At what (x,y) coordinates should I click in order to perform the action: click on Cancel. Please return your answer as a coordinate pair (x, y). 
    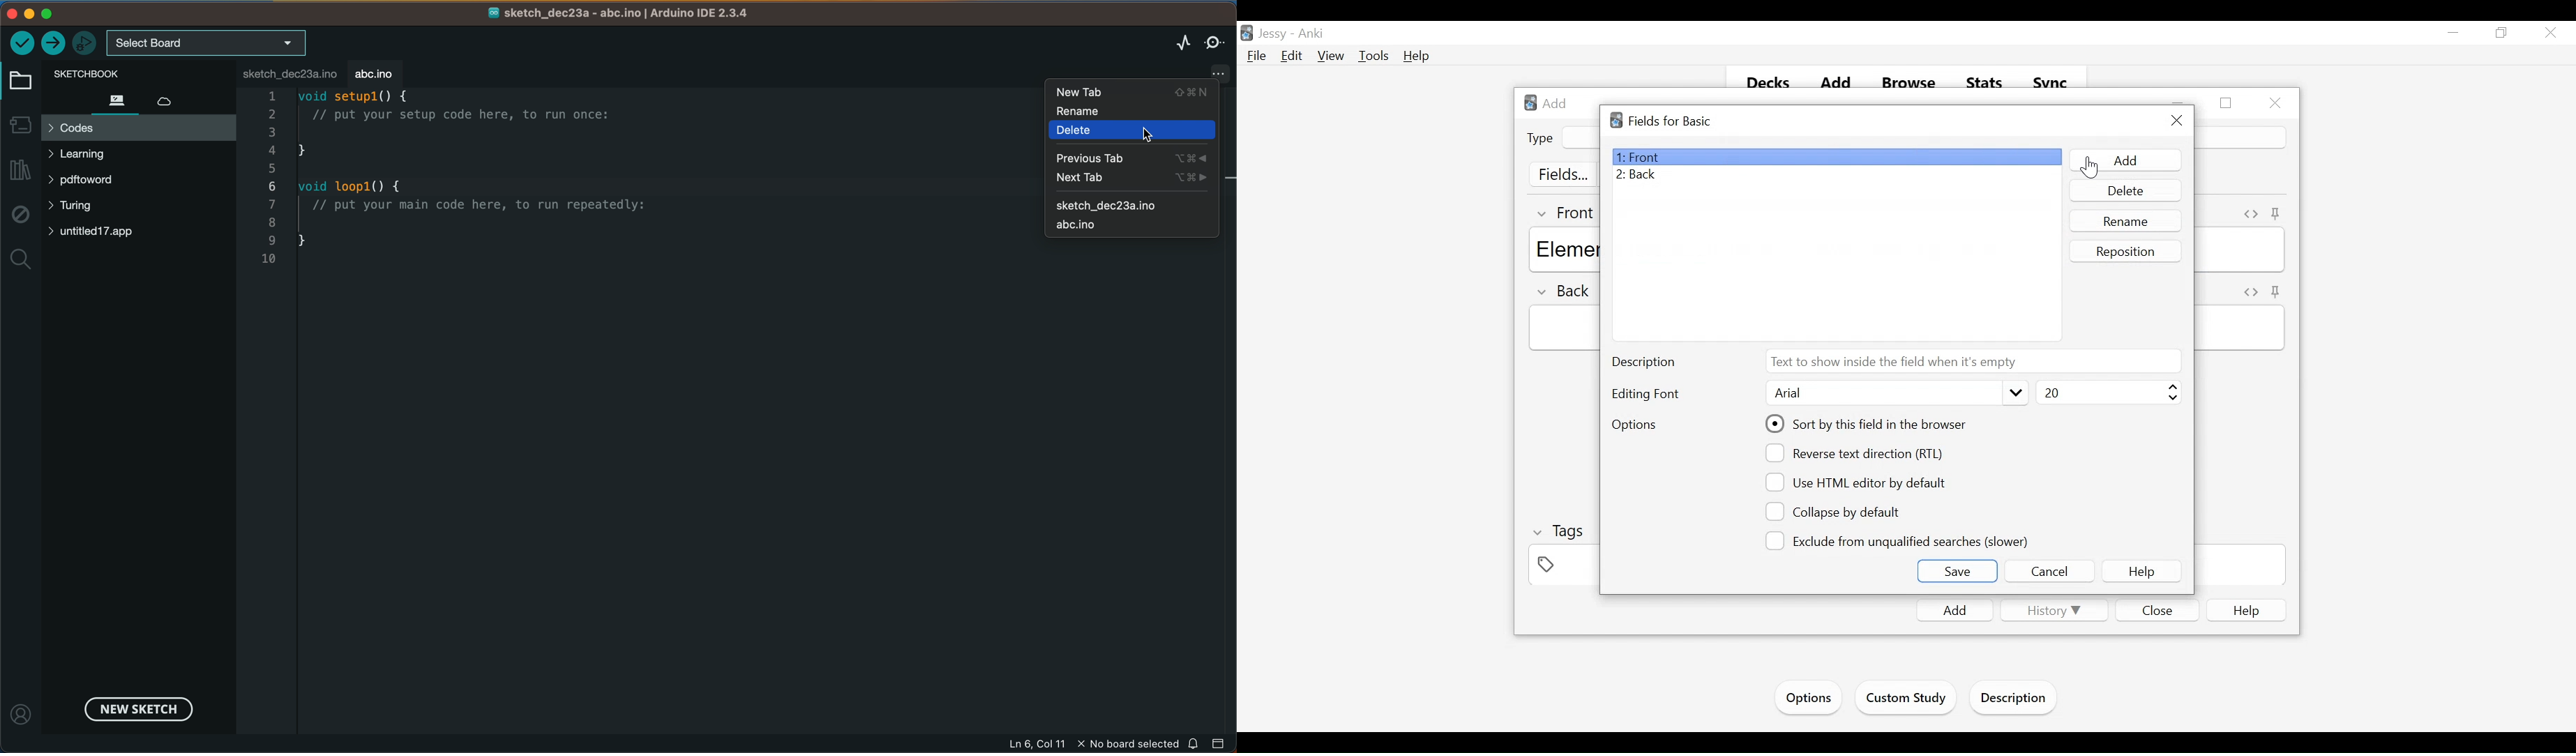
    Looking at the image, I should click on (2050, 572).